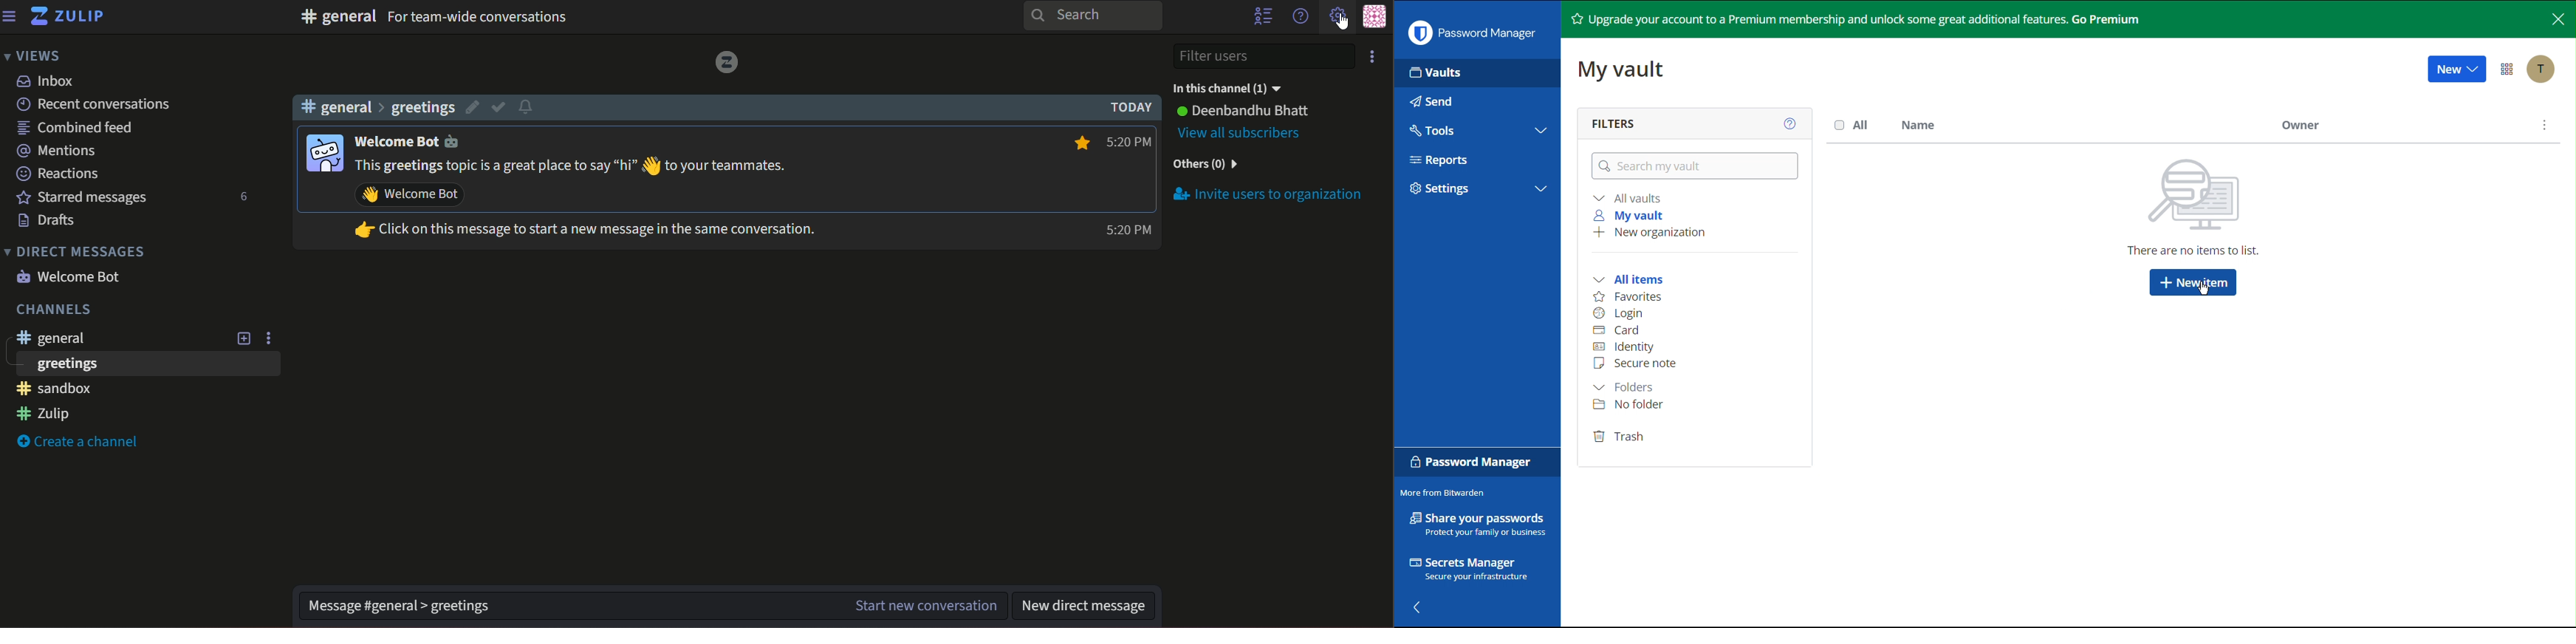  What do you see at coordinates (1616, 122) in the screenshot?
I see `Filters` at bounding box center [1616, 122].